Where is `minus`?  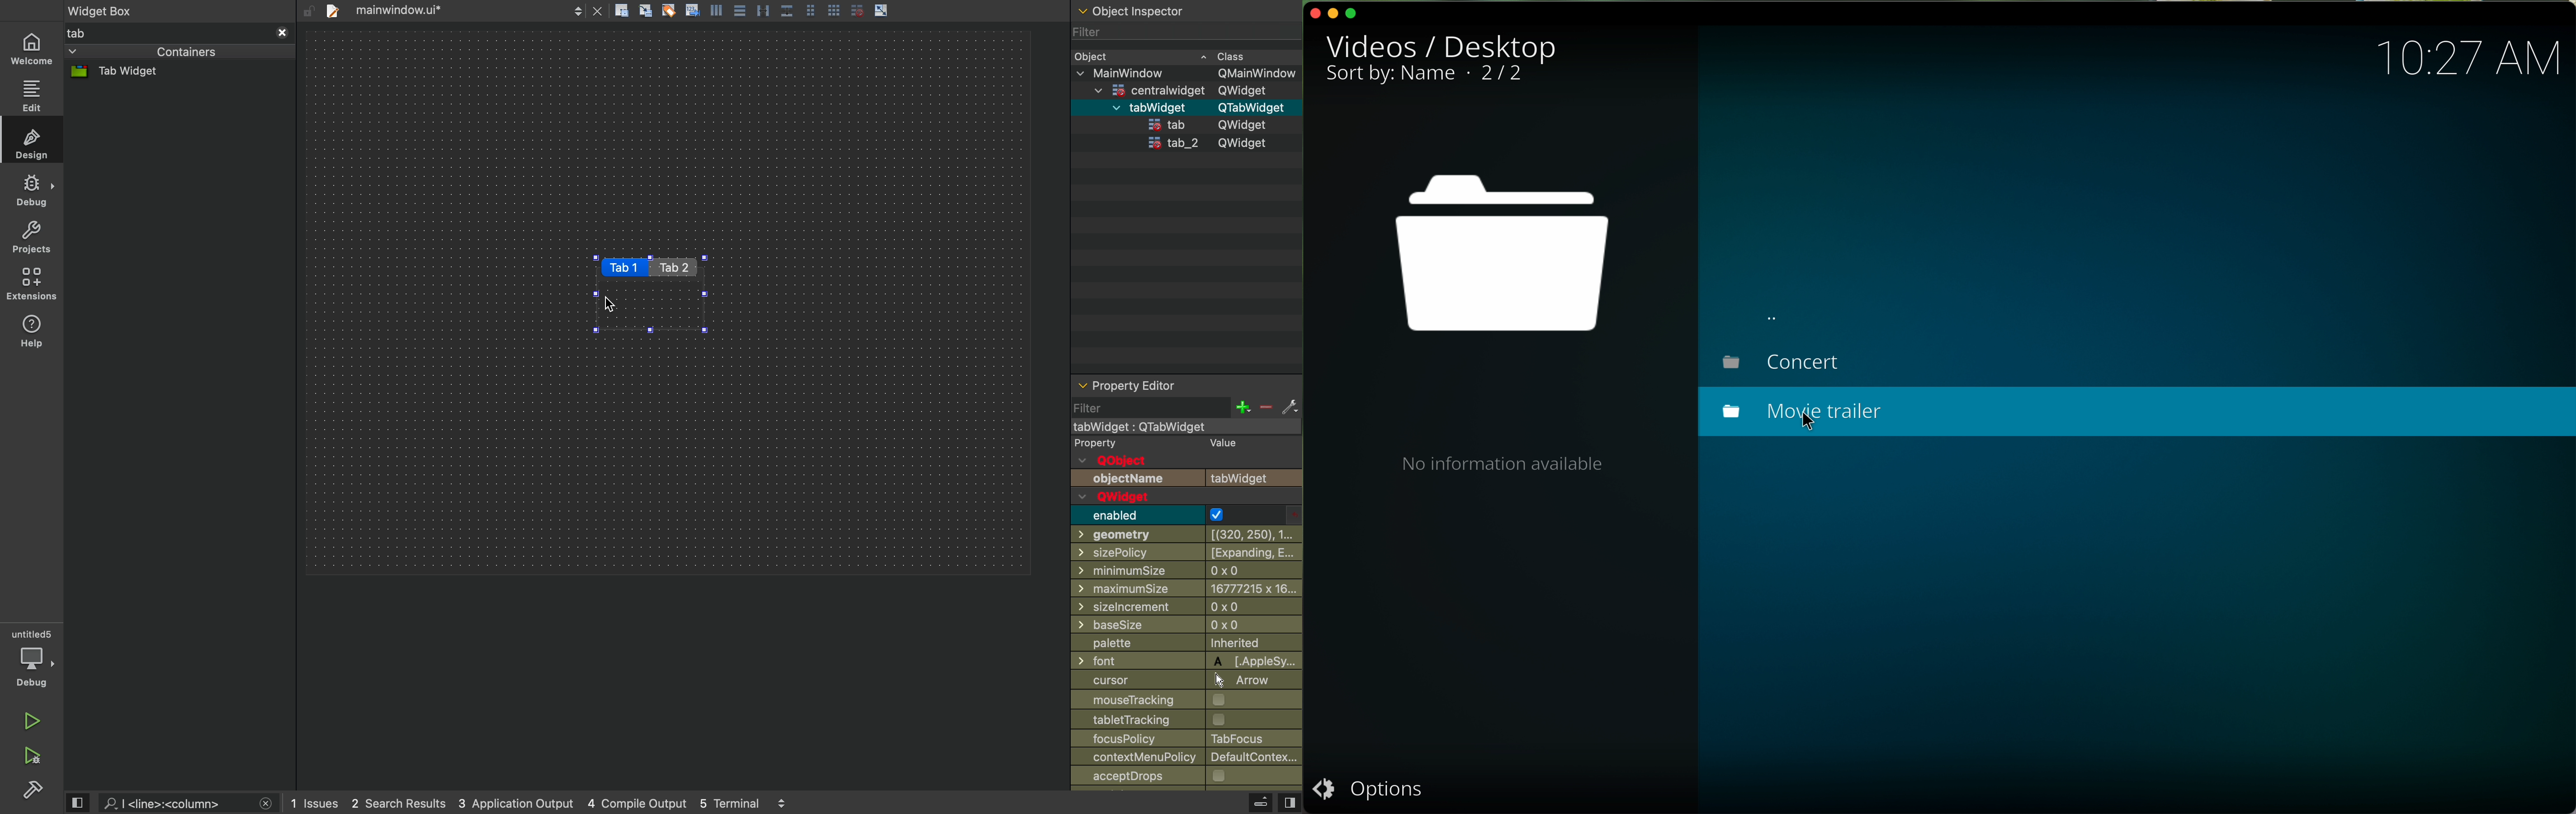 minus is located at coordinates (1265, 407).